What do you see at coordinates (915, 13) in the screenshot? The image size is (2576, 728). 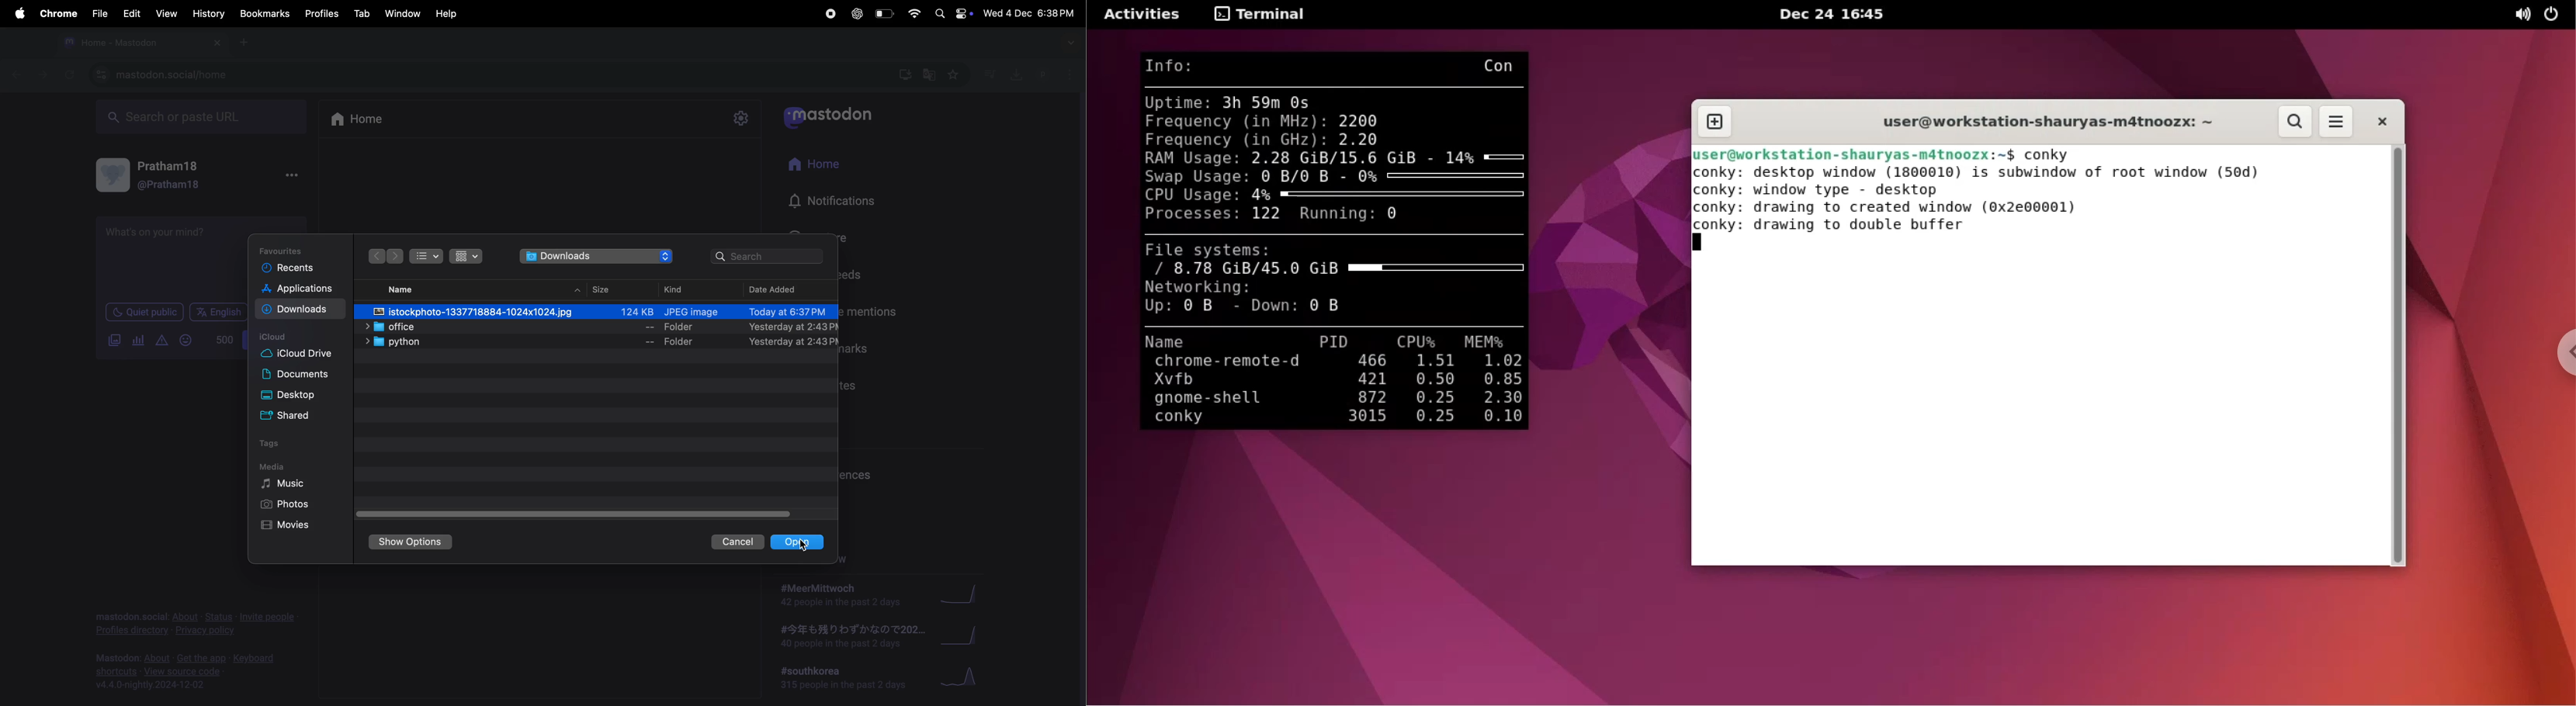 I see `wifi` at bounding box center [915, 13].